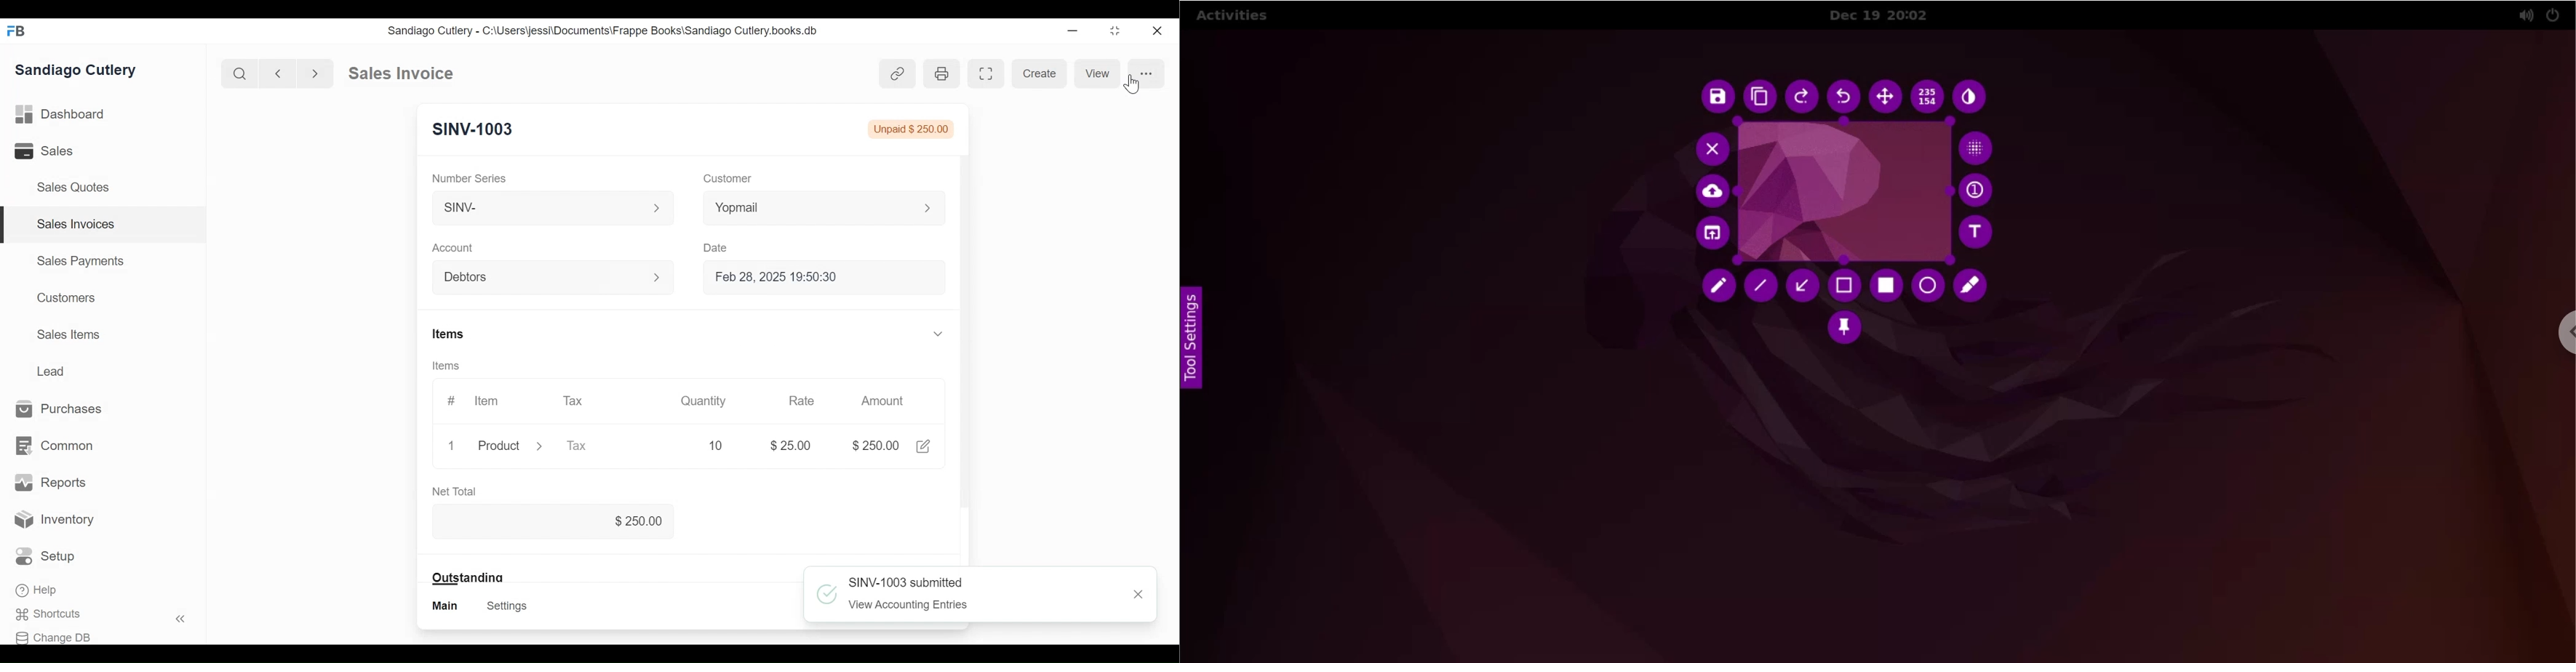 The height and width of the screenshot is (672, 2576). I want to click on Sales Payments, so click(79, 261).